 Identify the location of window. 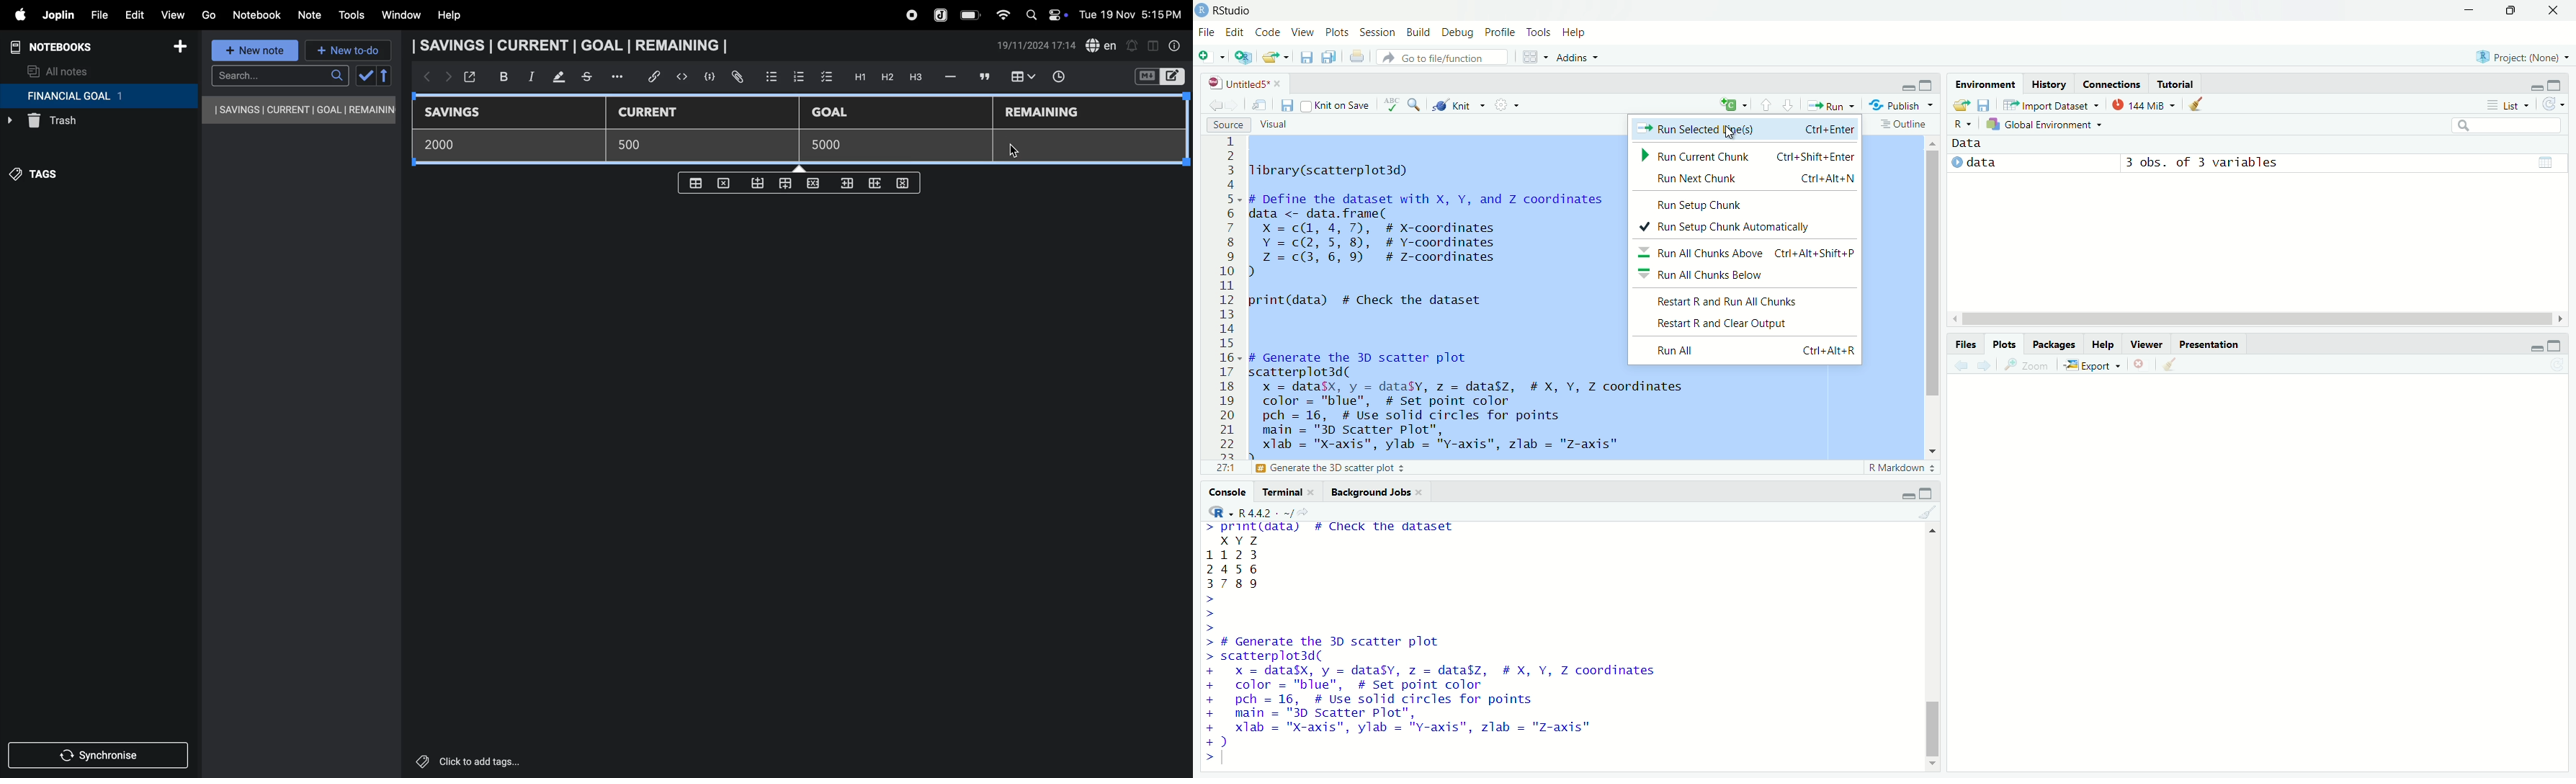
(400, 15).